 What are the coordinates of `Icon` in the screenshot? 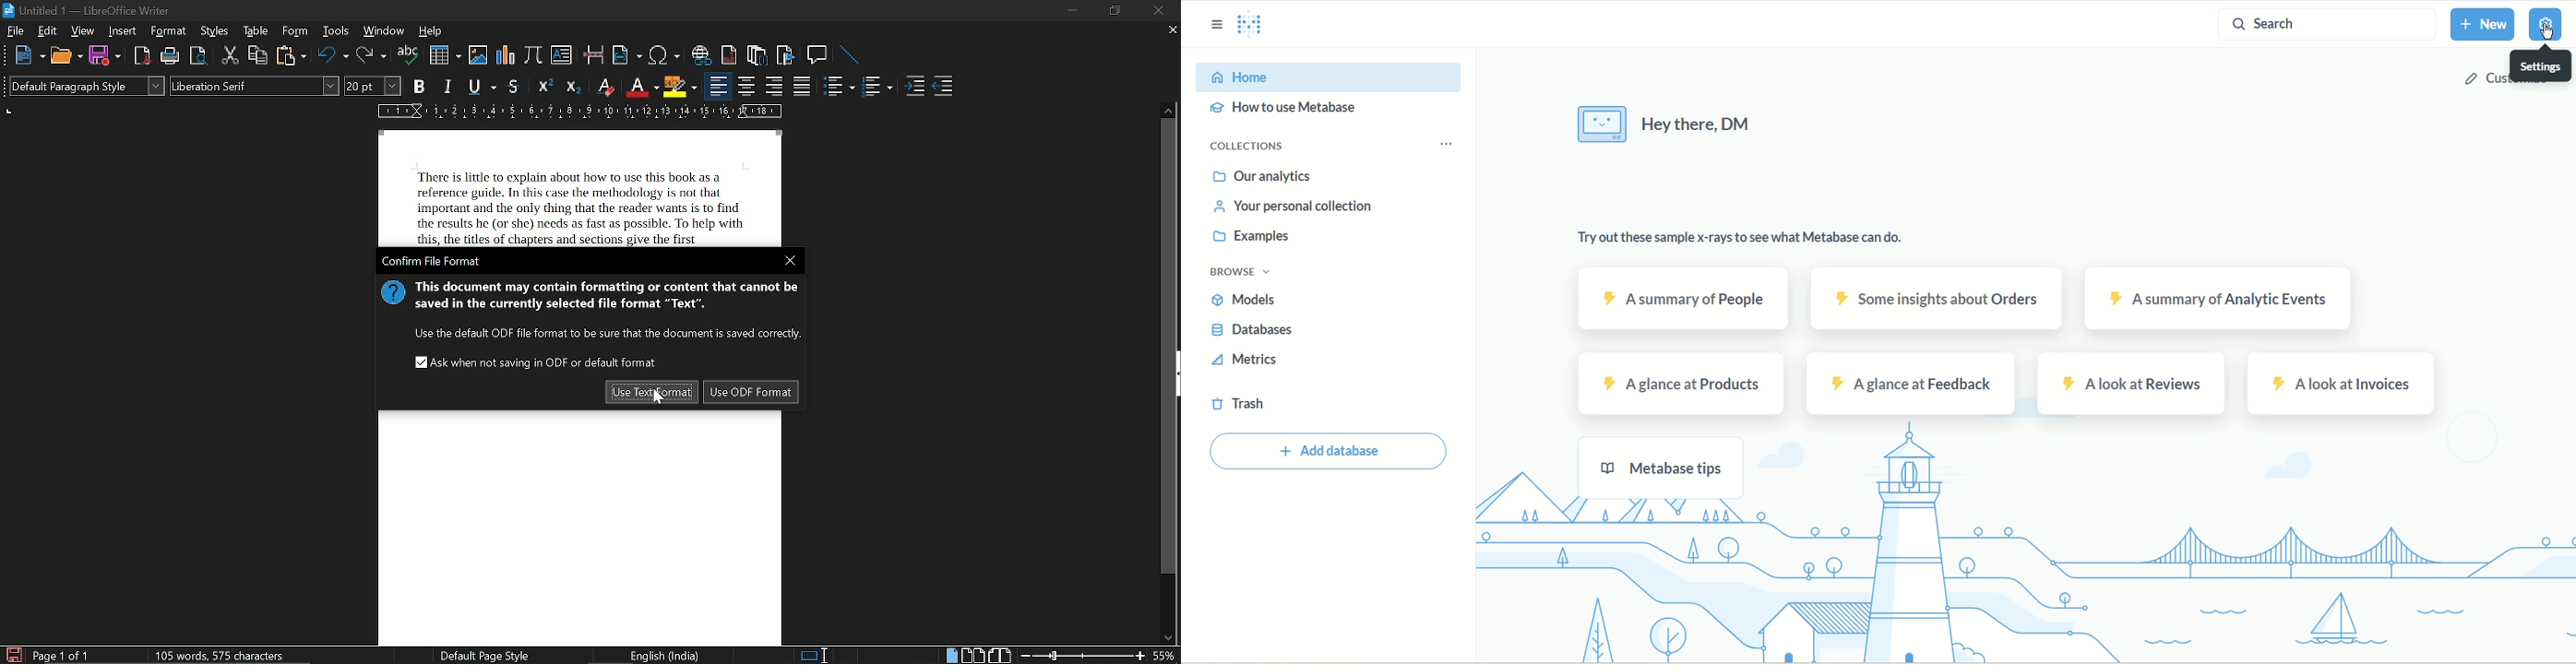 It's located at (1599, 124).